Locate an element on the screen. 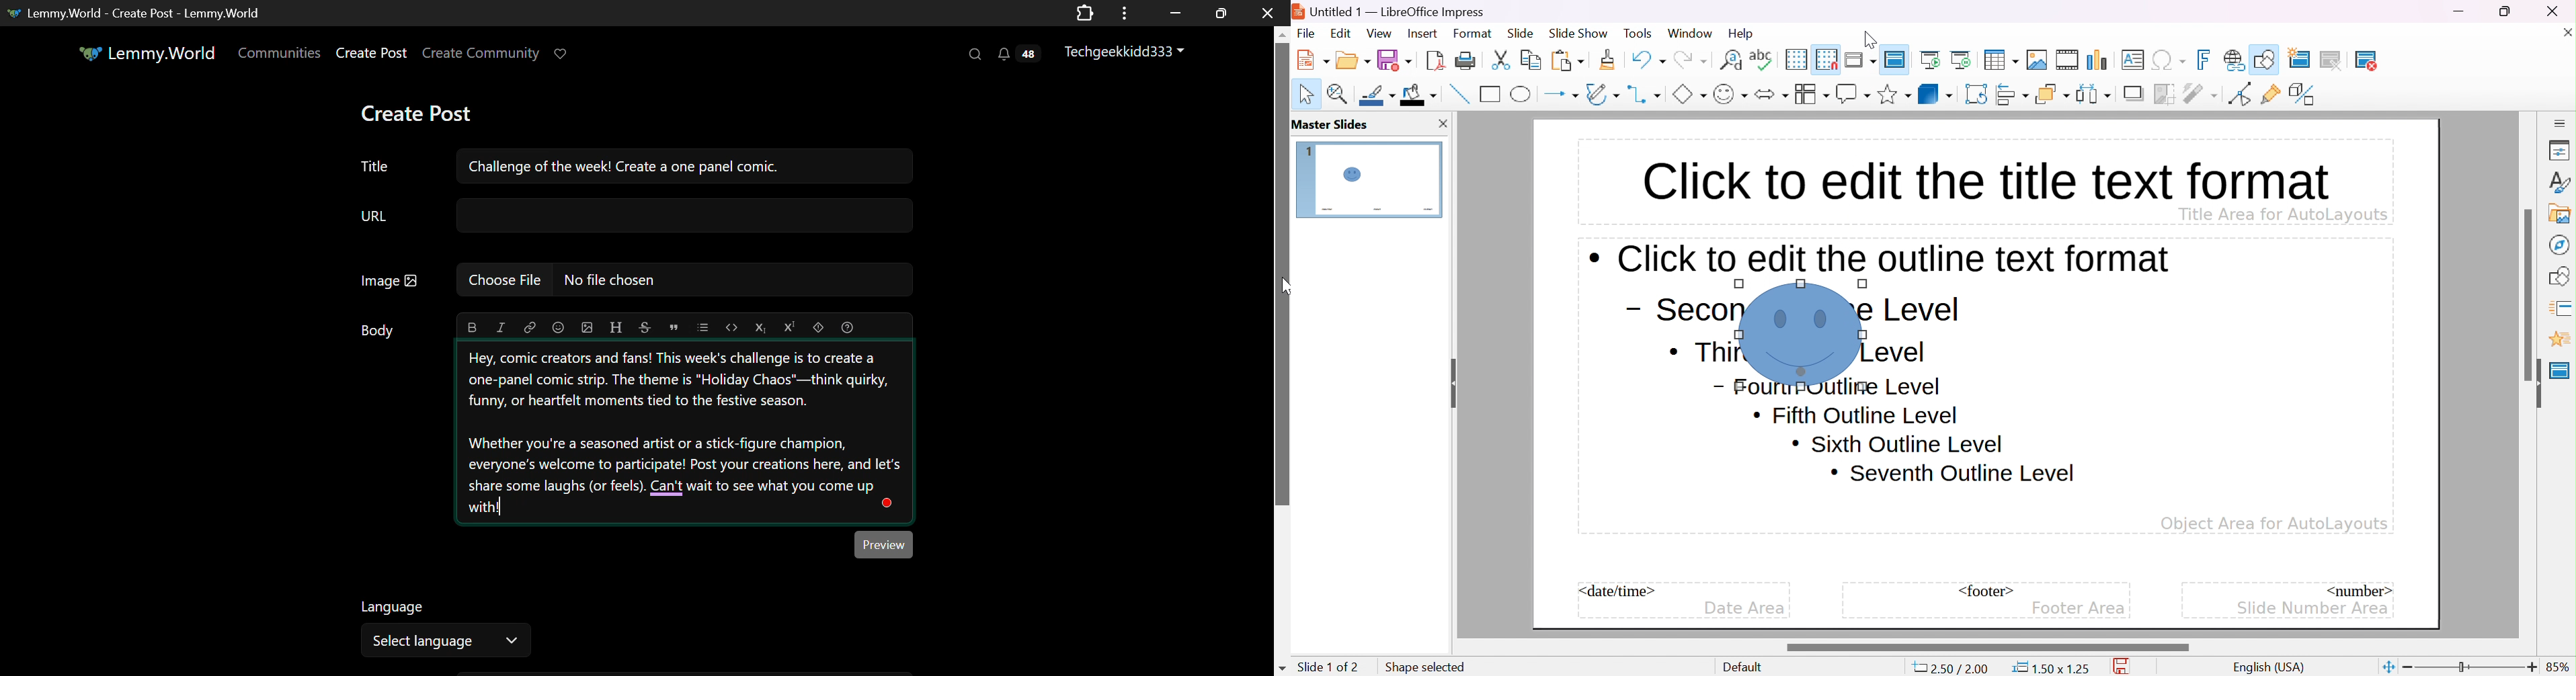 This screenshot has width=2576, height=700. slide is located at coordinates (1377, 180).